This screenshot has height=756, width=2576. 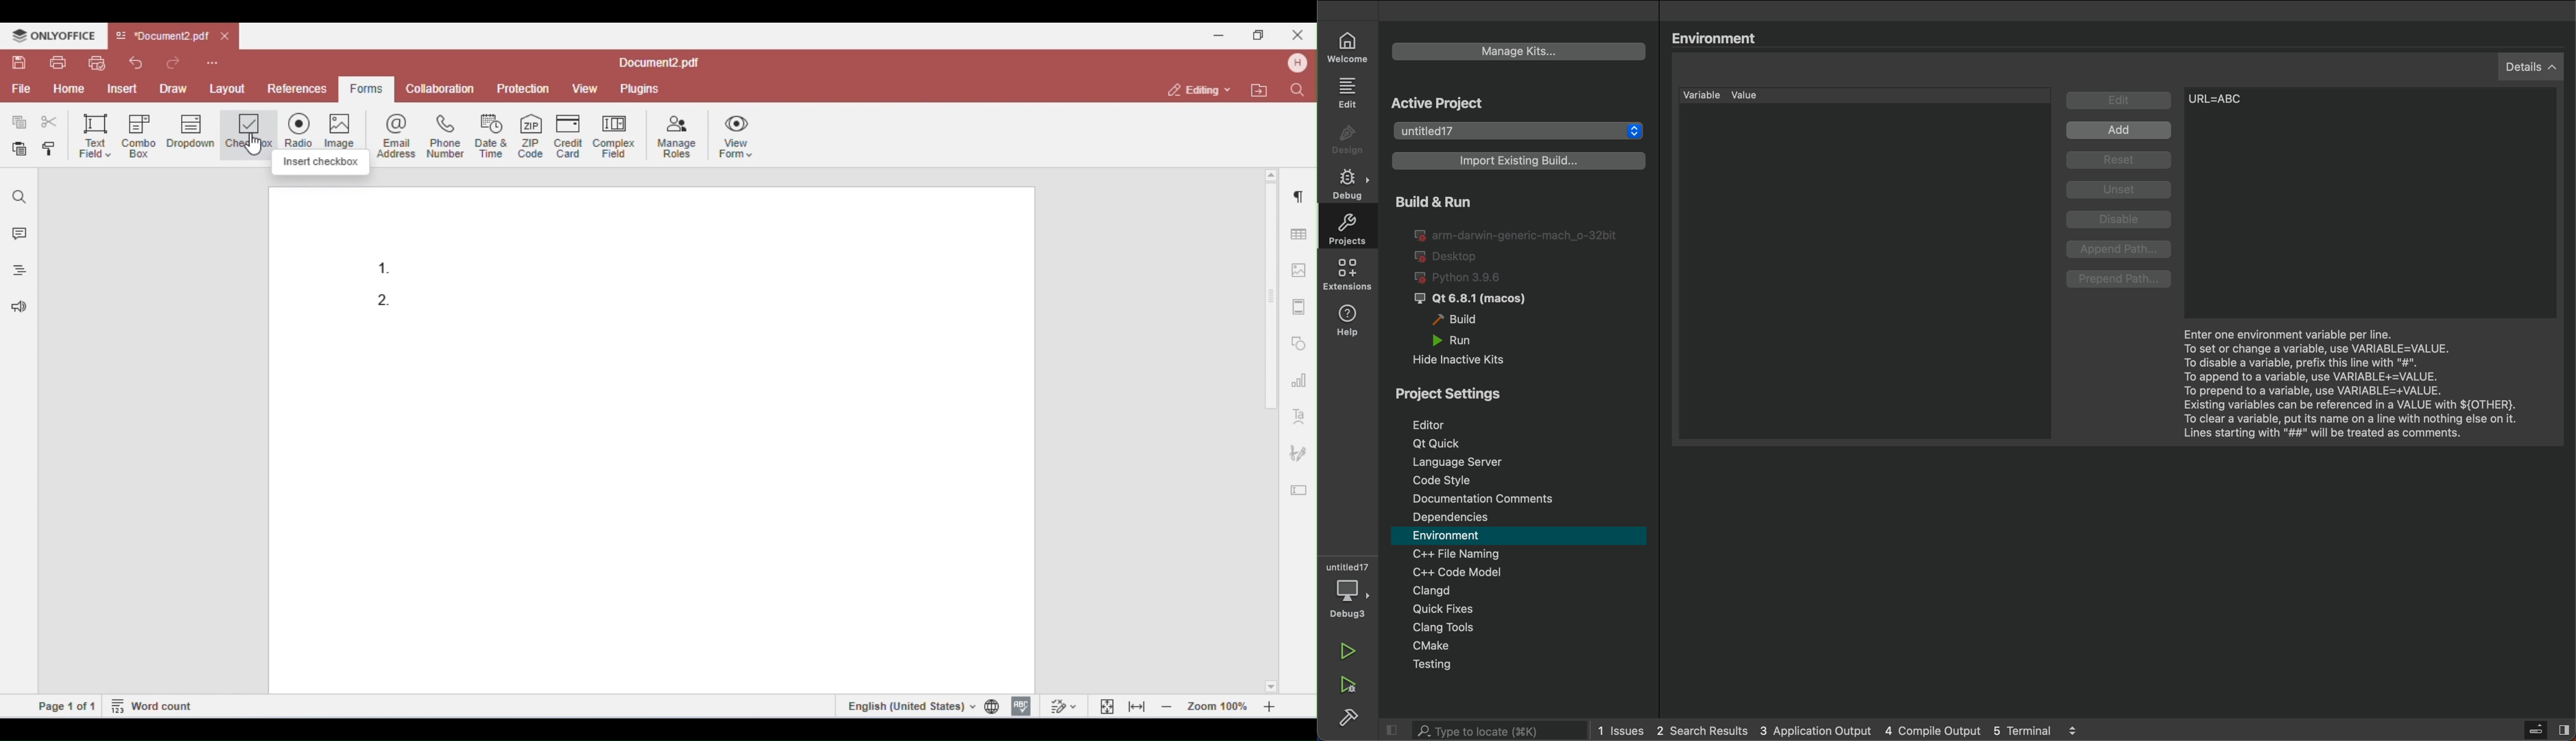 What do you see at coordinates (1468, 201) in the screenshot?
I see `Build & Run` at bounding box center [1468, 201].